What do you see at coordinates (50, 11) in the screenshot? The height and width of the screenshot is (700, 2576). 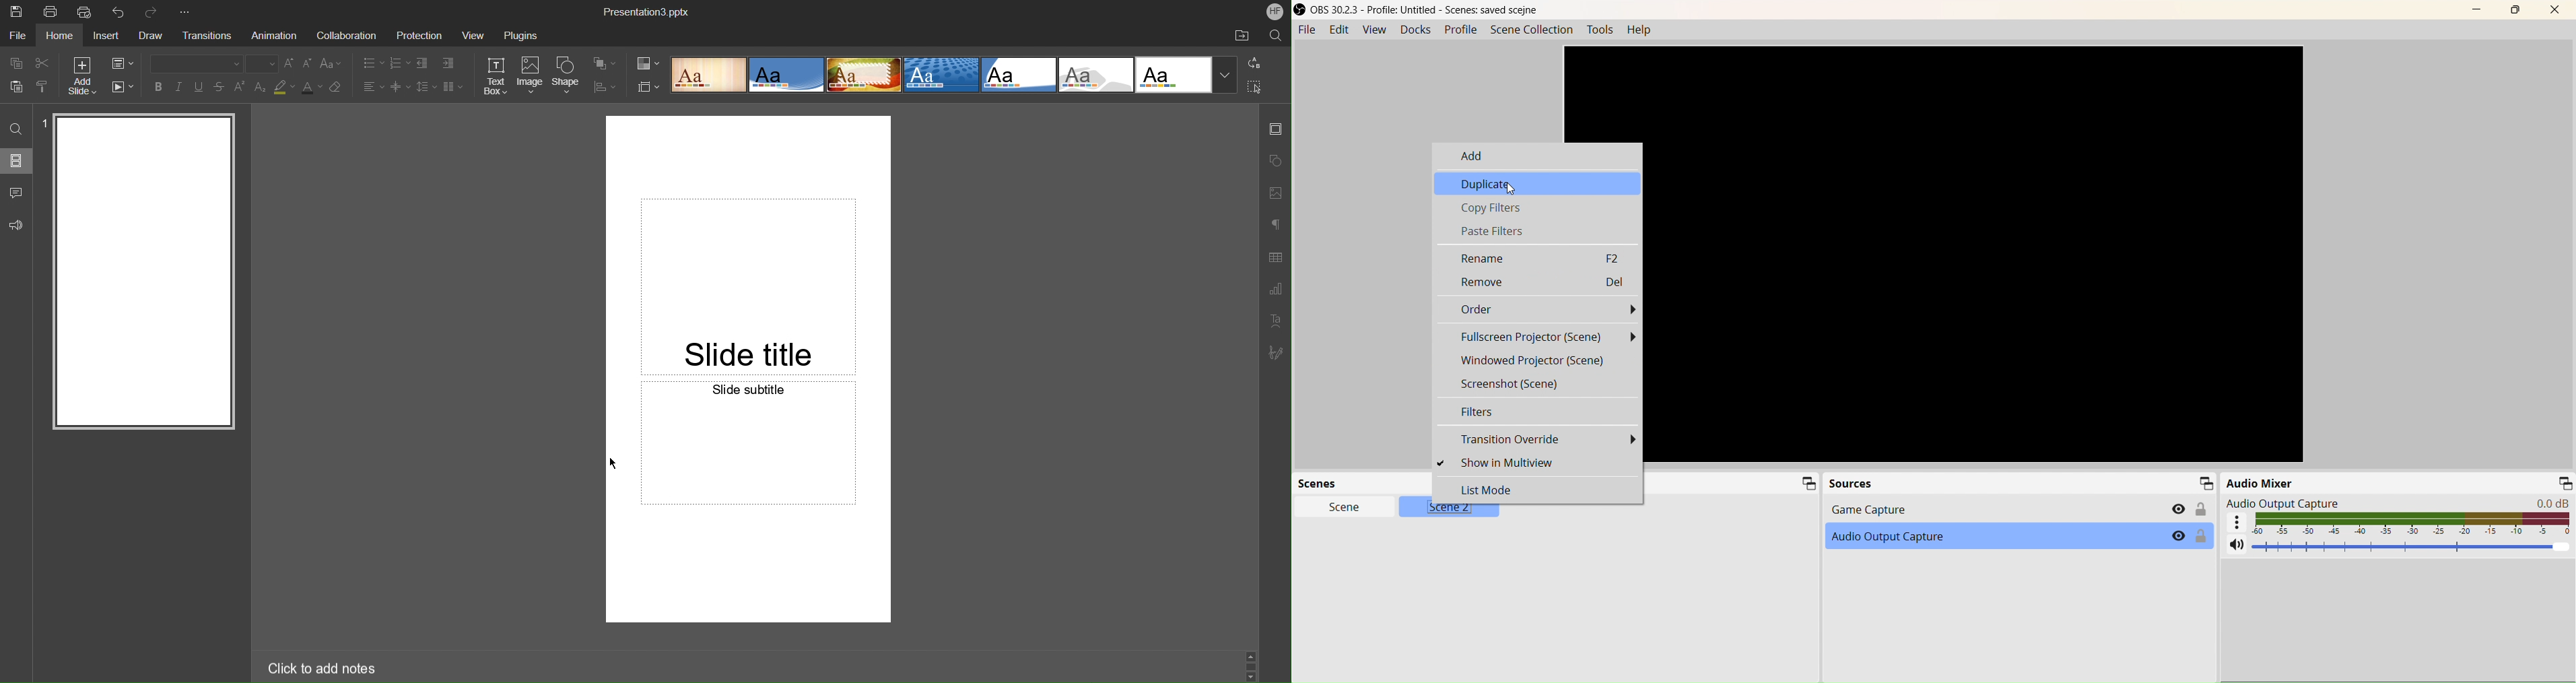 I see `Print` at bounding box center [50, 11].